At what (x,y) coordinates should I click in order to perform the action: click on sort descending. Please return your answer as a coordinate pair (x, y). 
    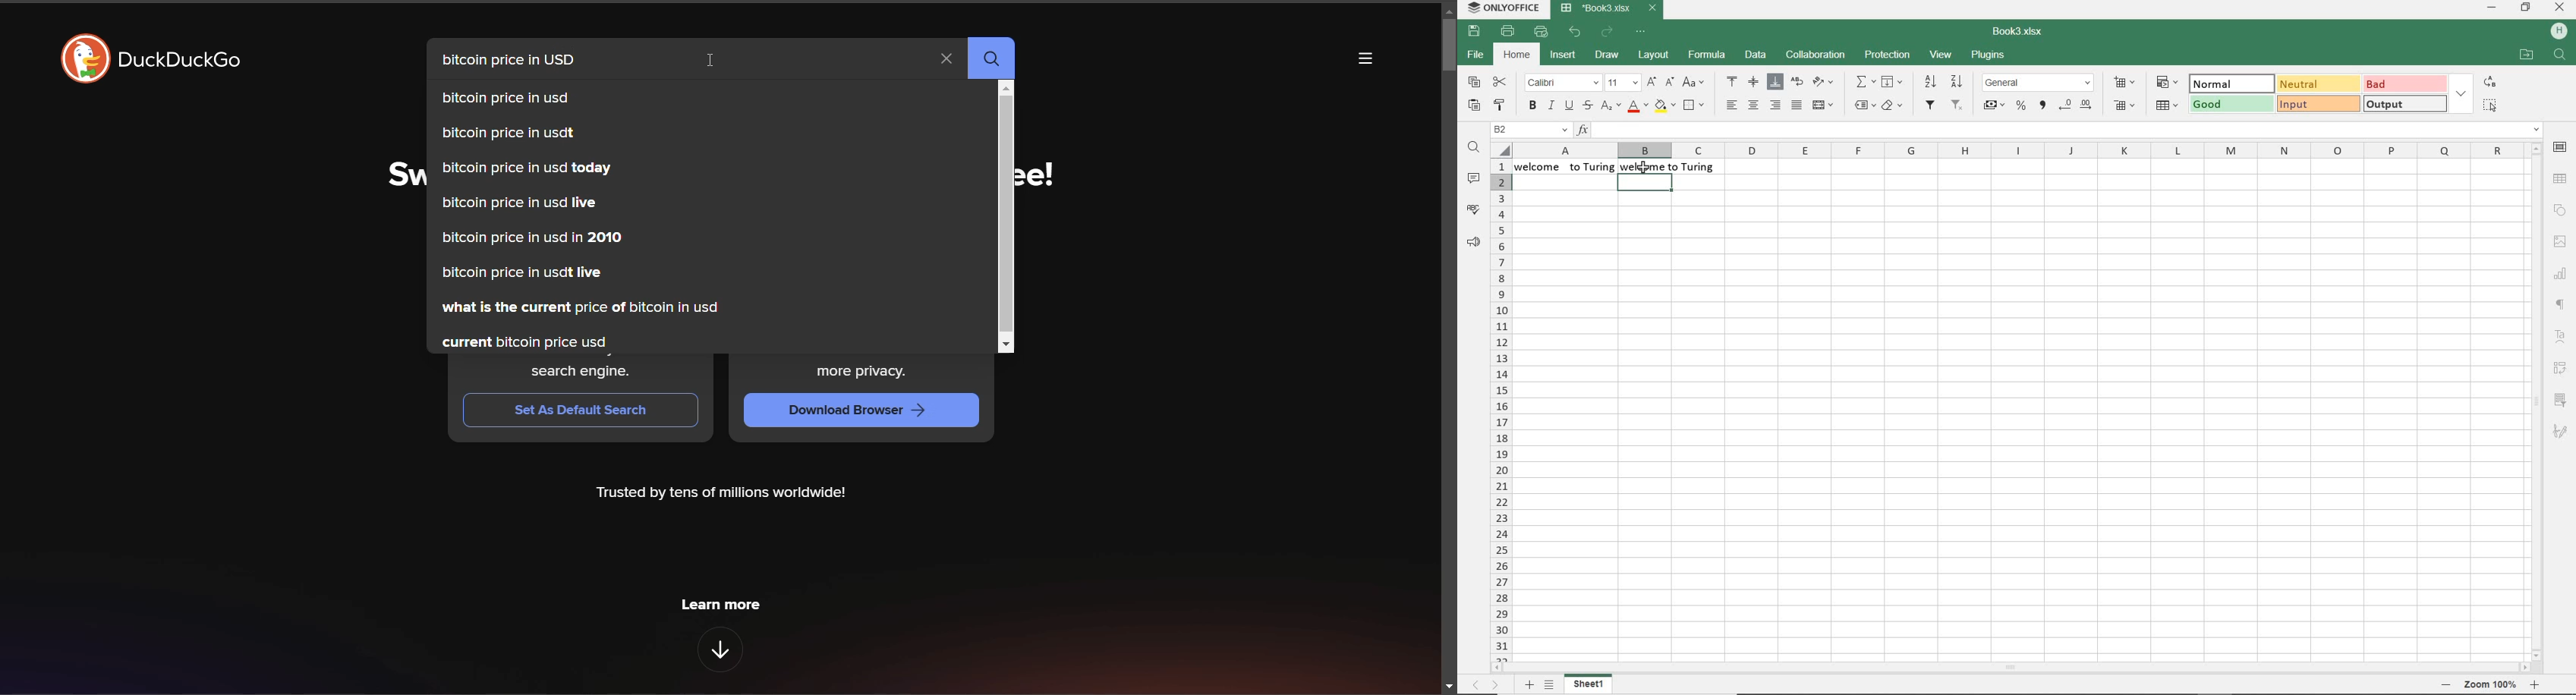
    Looking at the image, I should click on (1957, 81).